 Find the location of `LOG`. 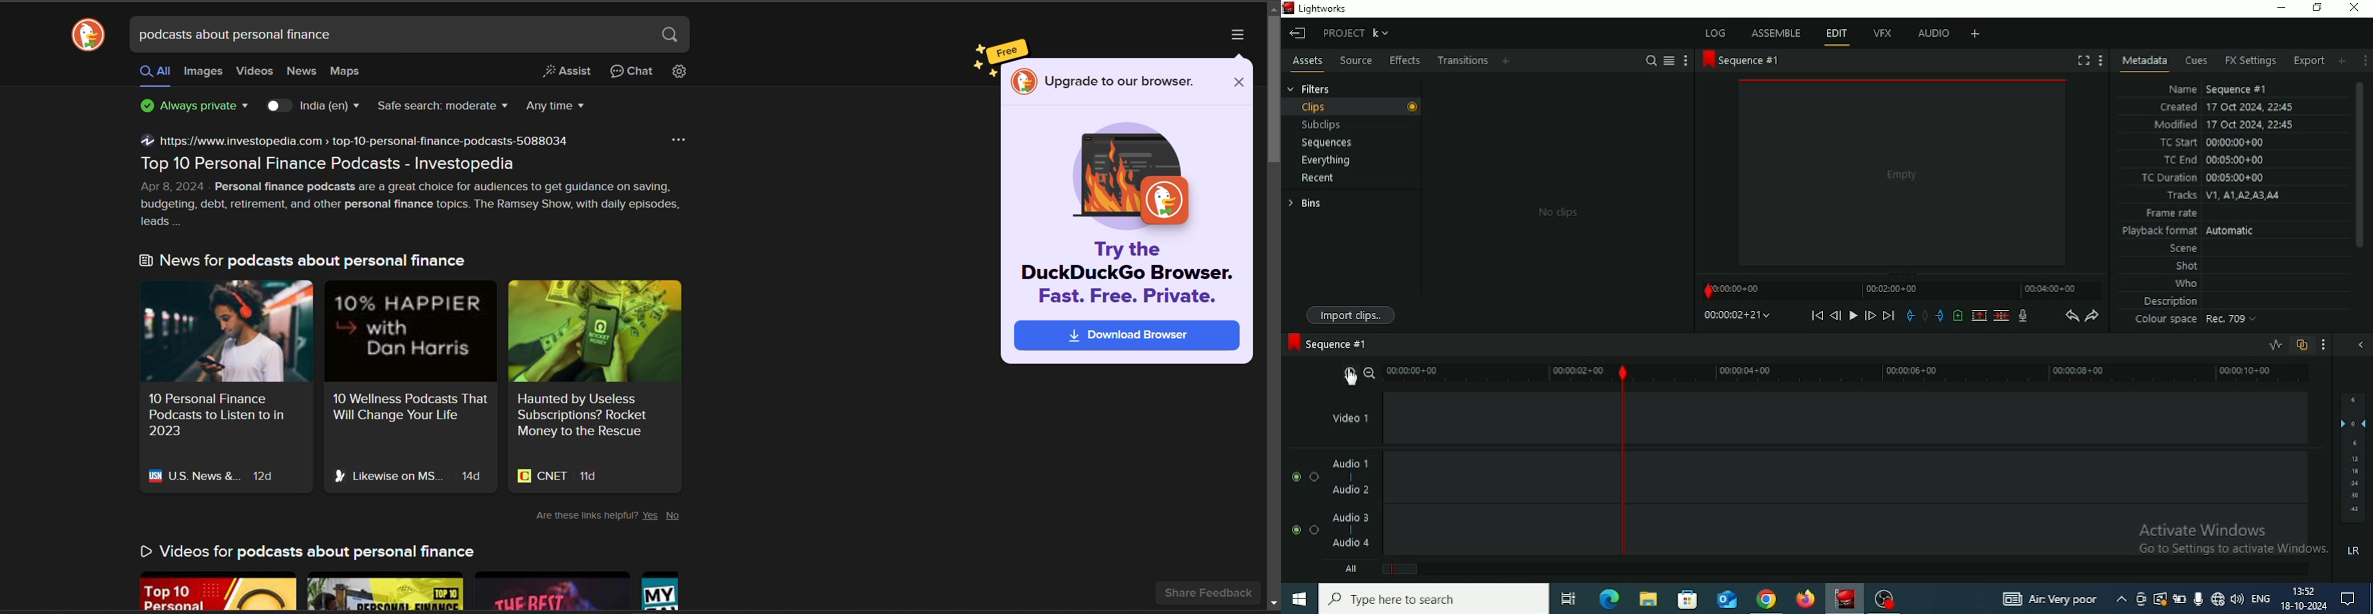

LOG is located at coordinates (1714, 32).